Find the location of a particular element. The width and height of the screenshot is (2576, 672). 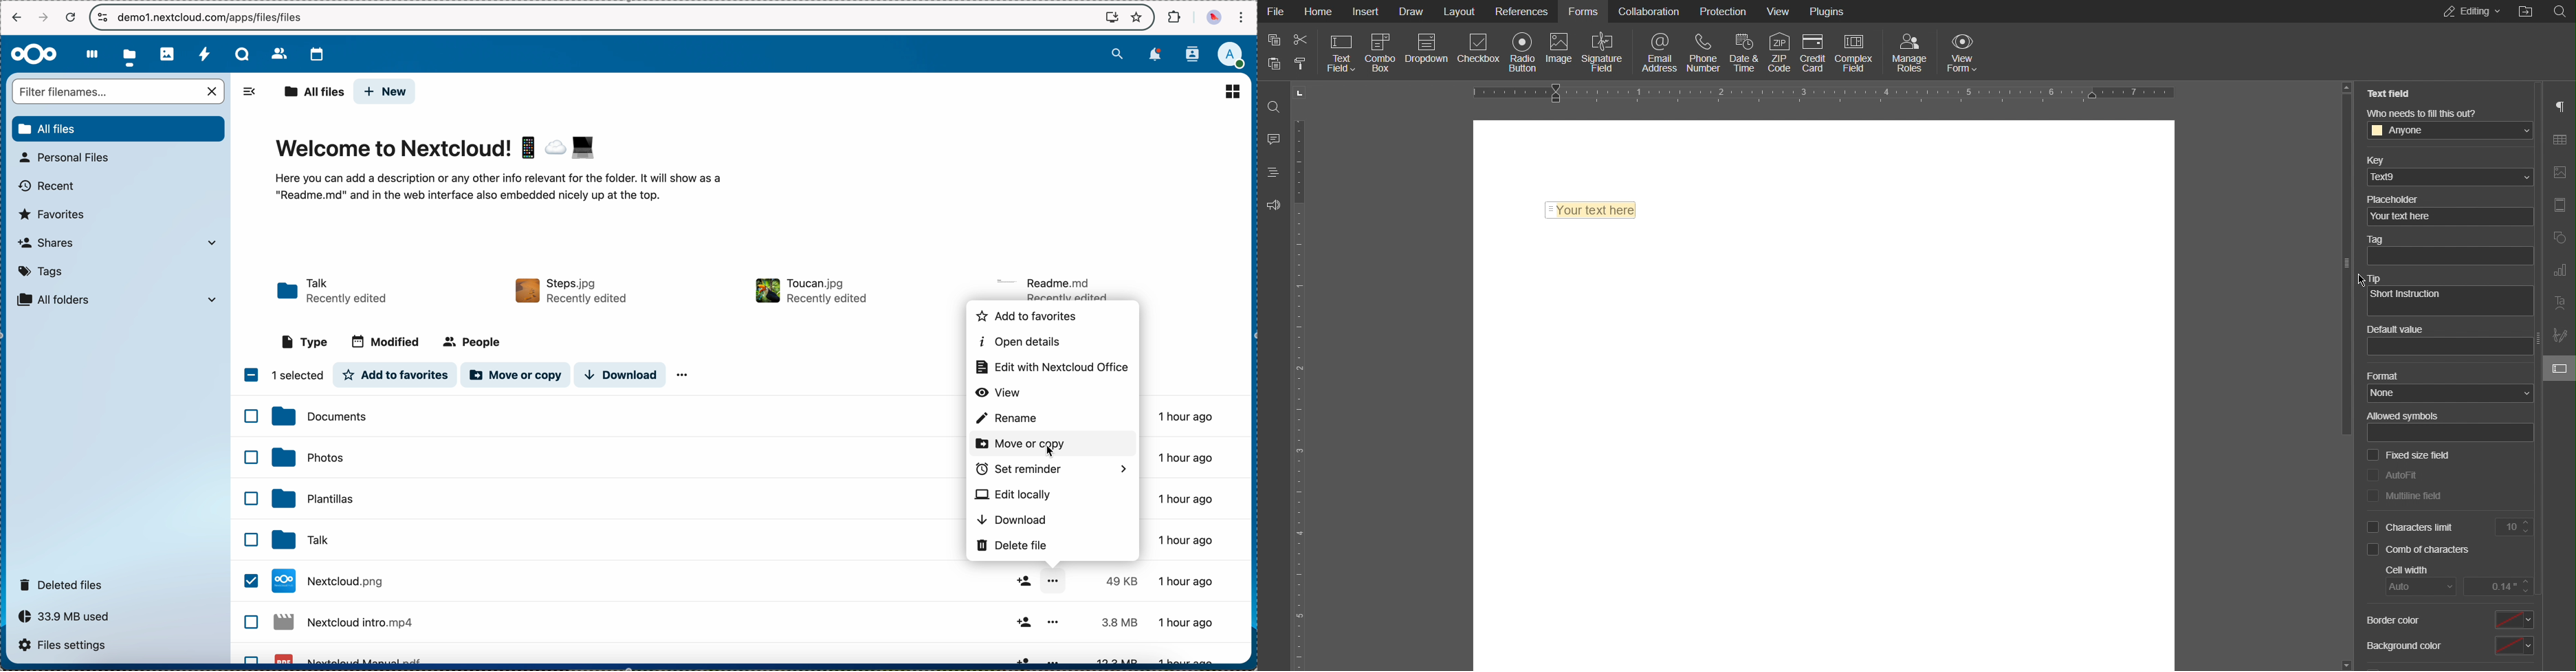

extensions is located at coordinates (1175, 18).